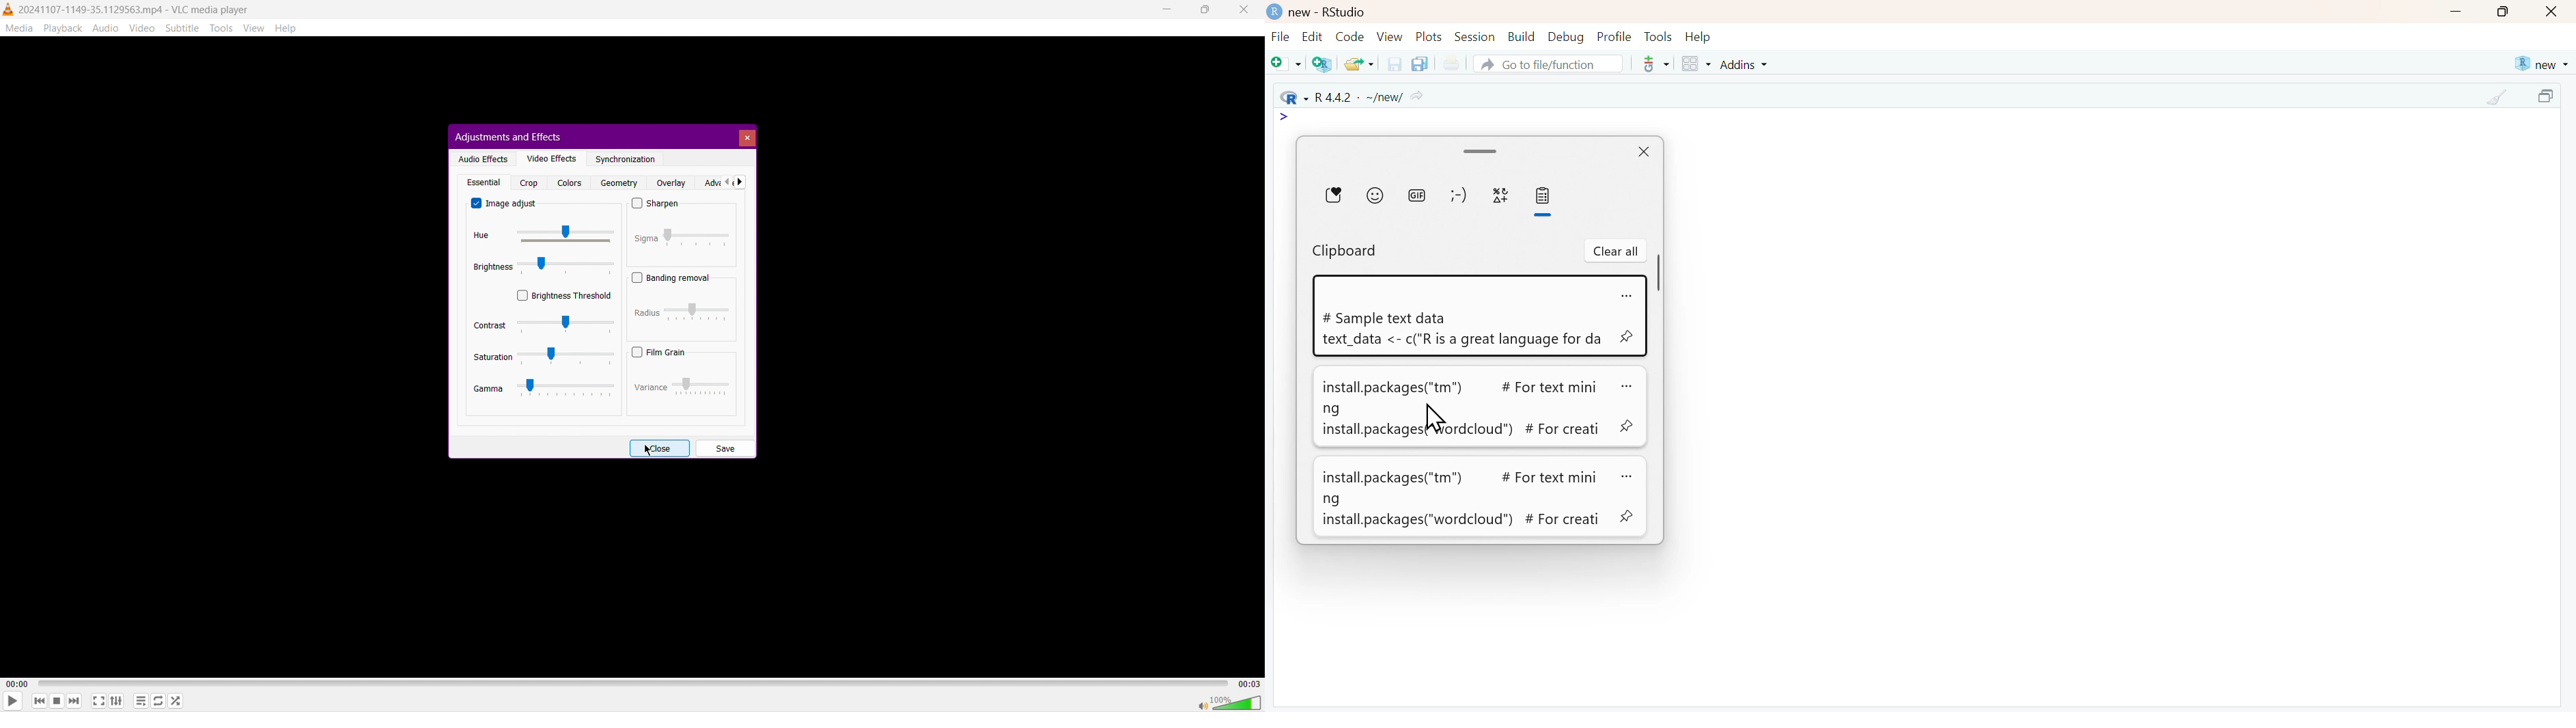  I want to click on pin, so click(1628, 517).